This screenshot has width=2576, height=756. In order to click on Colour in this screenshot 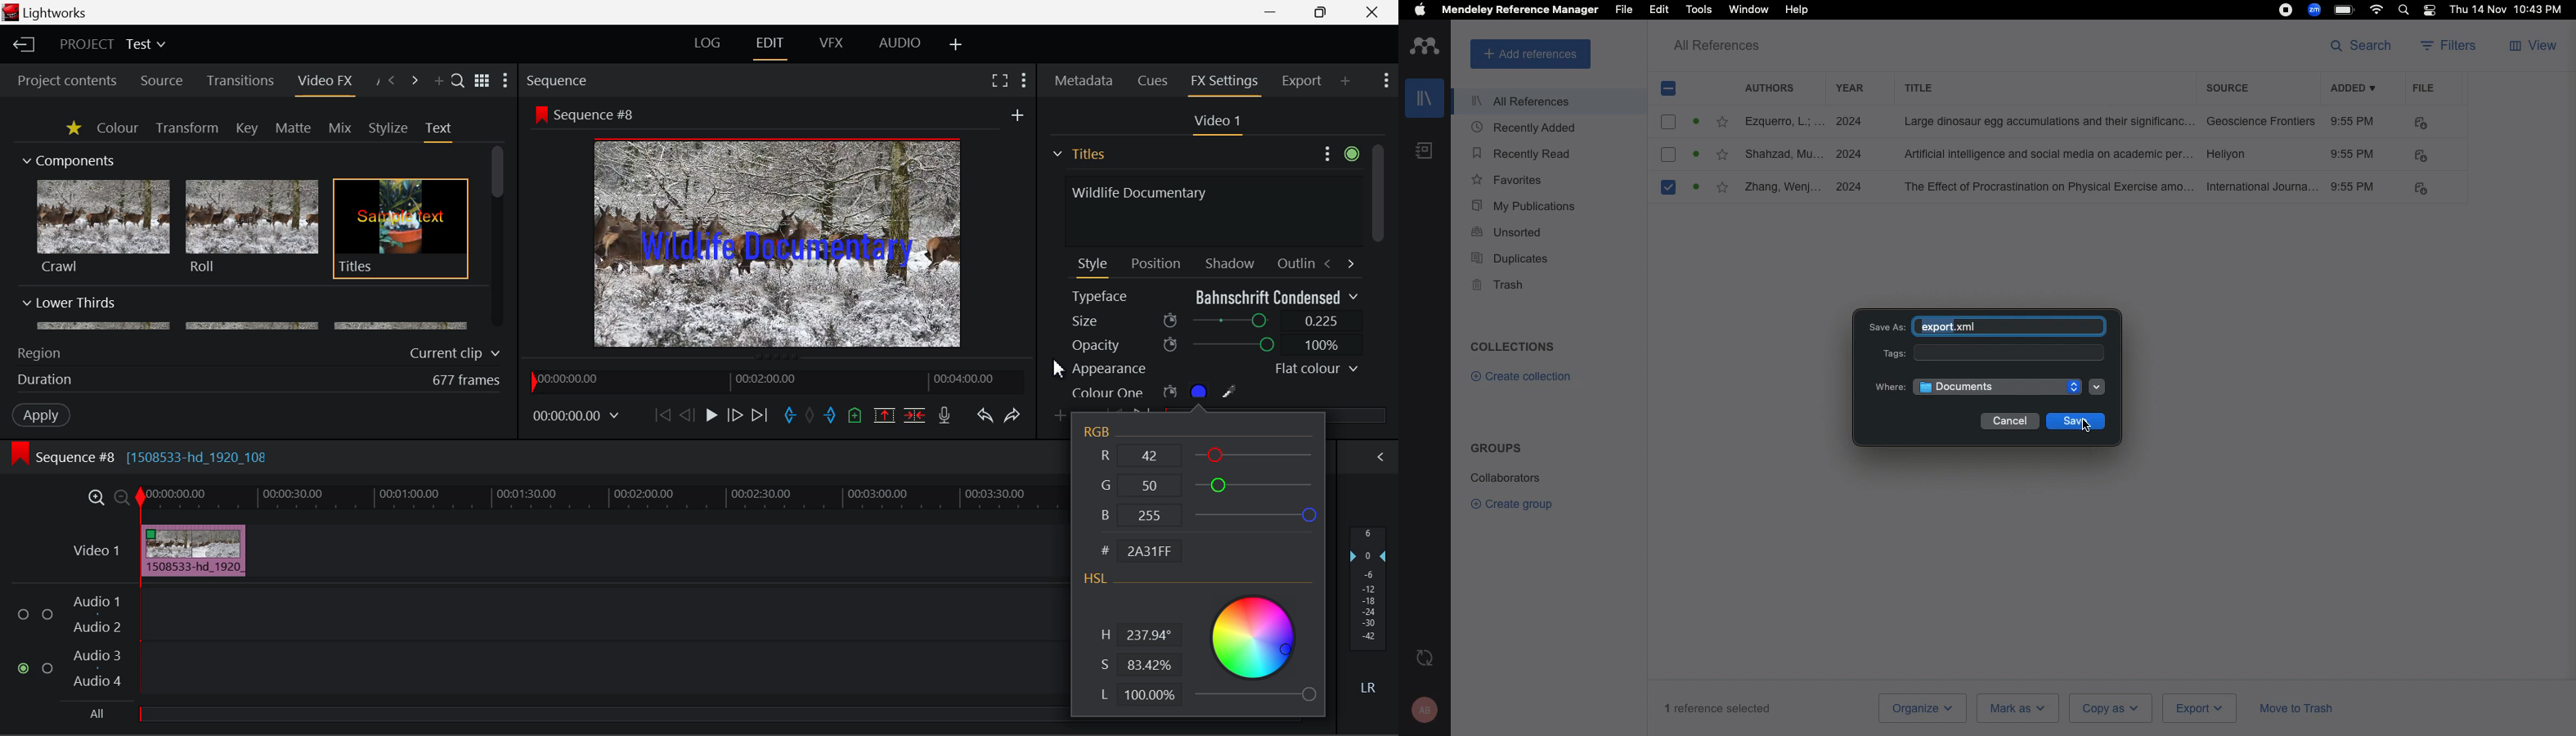, I will do `click(117, 127)`.